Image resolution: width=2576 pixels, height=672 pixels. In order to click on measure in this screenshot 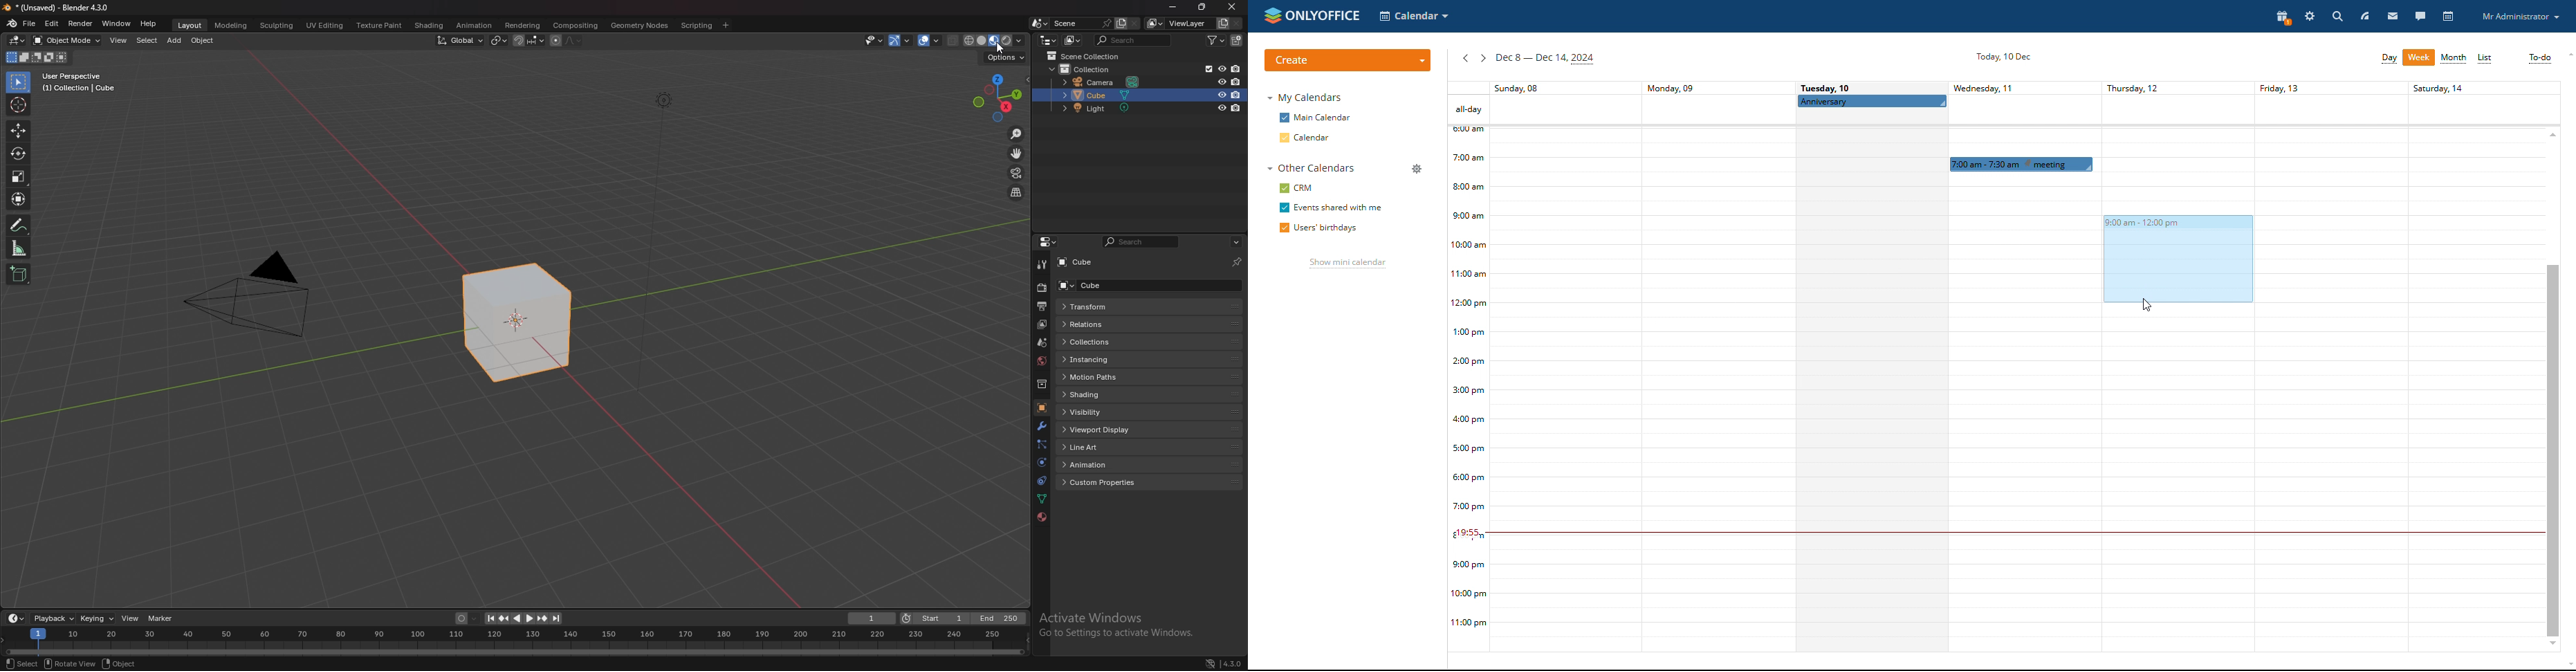, I will do `click(18, 248)`.